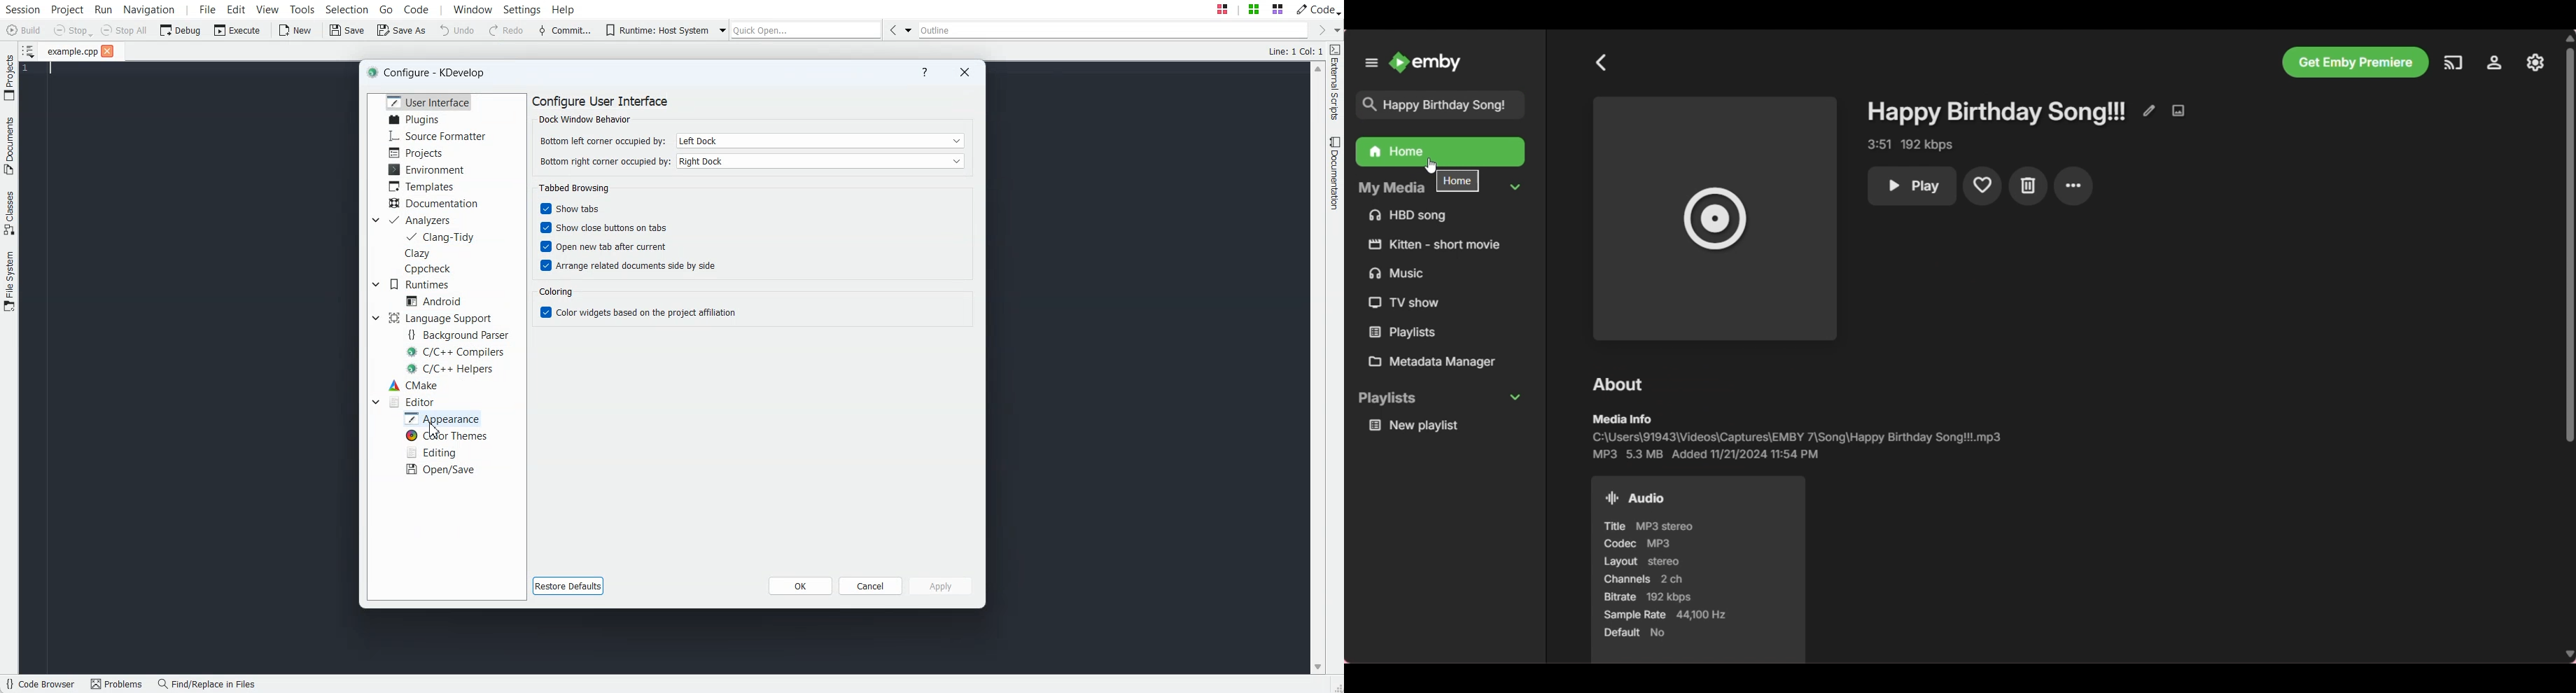 Image resolution: width=2576 pixels, height=700 pixels. Describe the element at coordinates (1626, 417) in the screenshot. I see `media info` at that location.